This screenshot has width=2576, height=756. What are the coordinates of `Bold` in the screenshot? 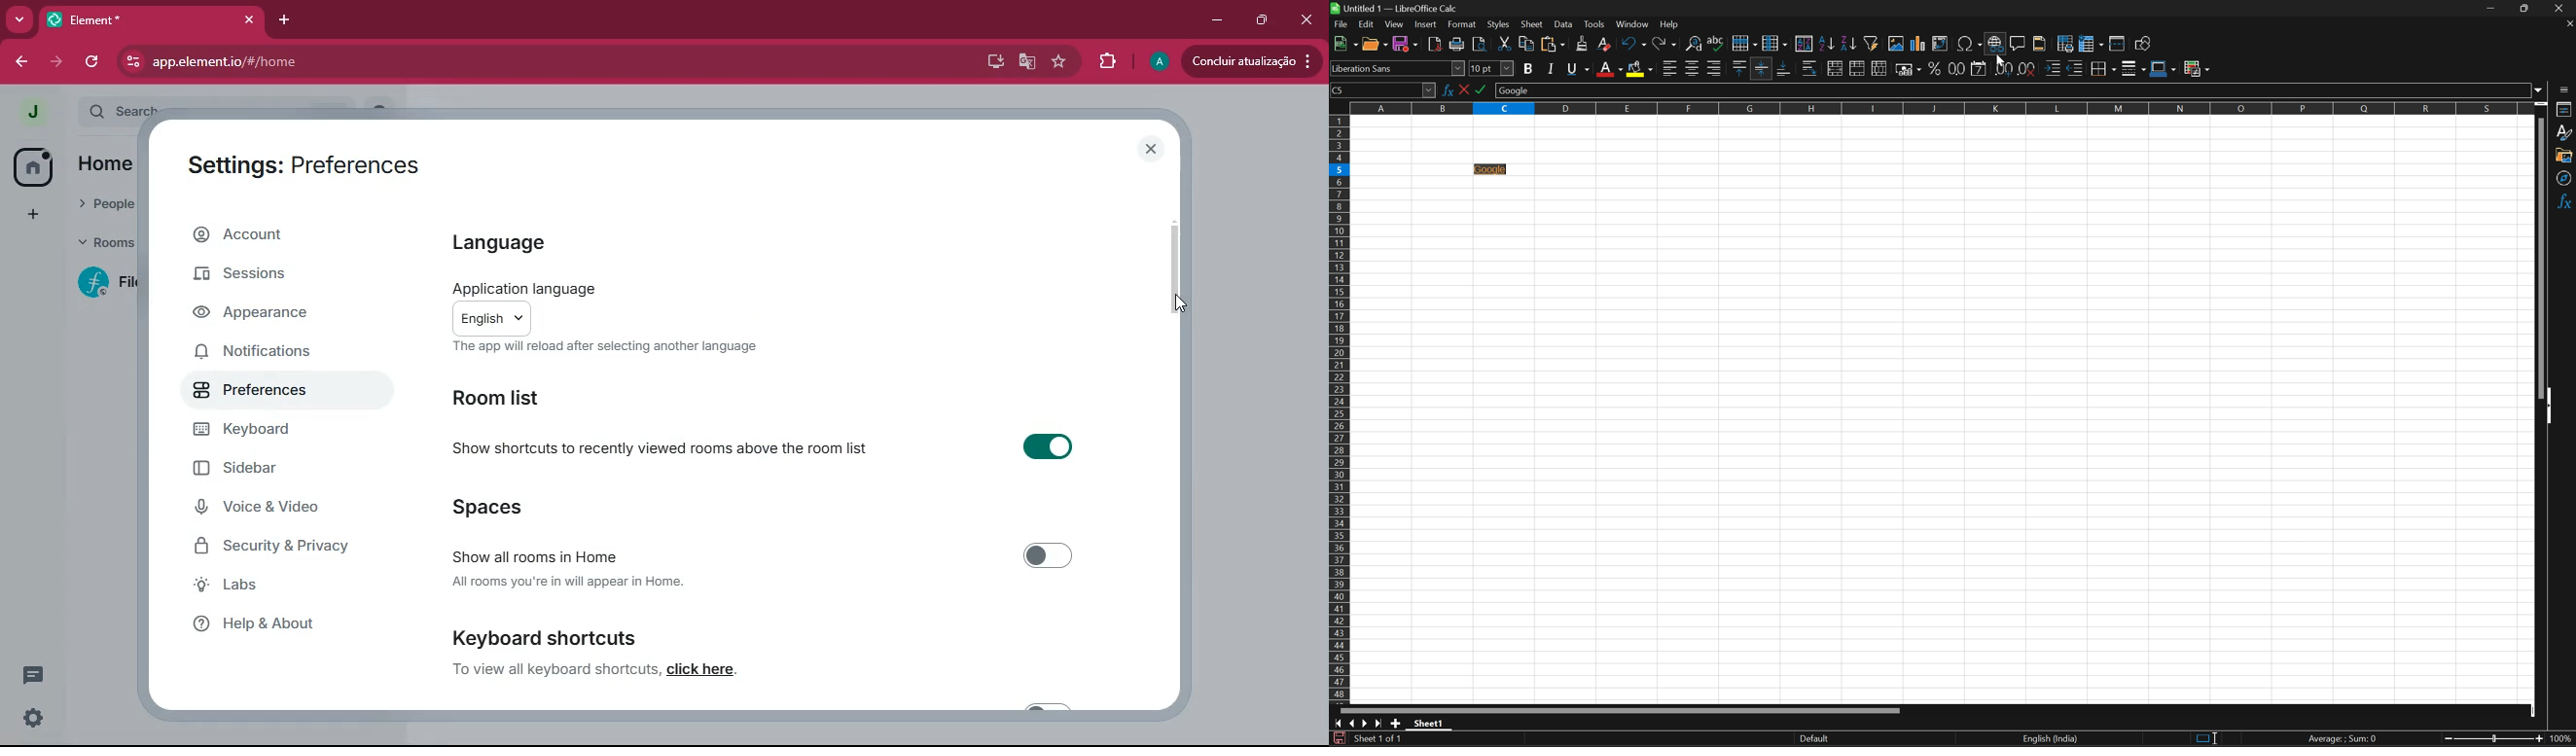 It's located at (1530, 69).